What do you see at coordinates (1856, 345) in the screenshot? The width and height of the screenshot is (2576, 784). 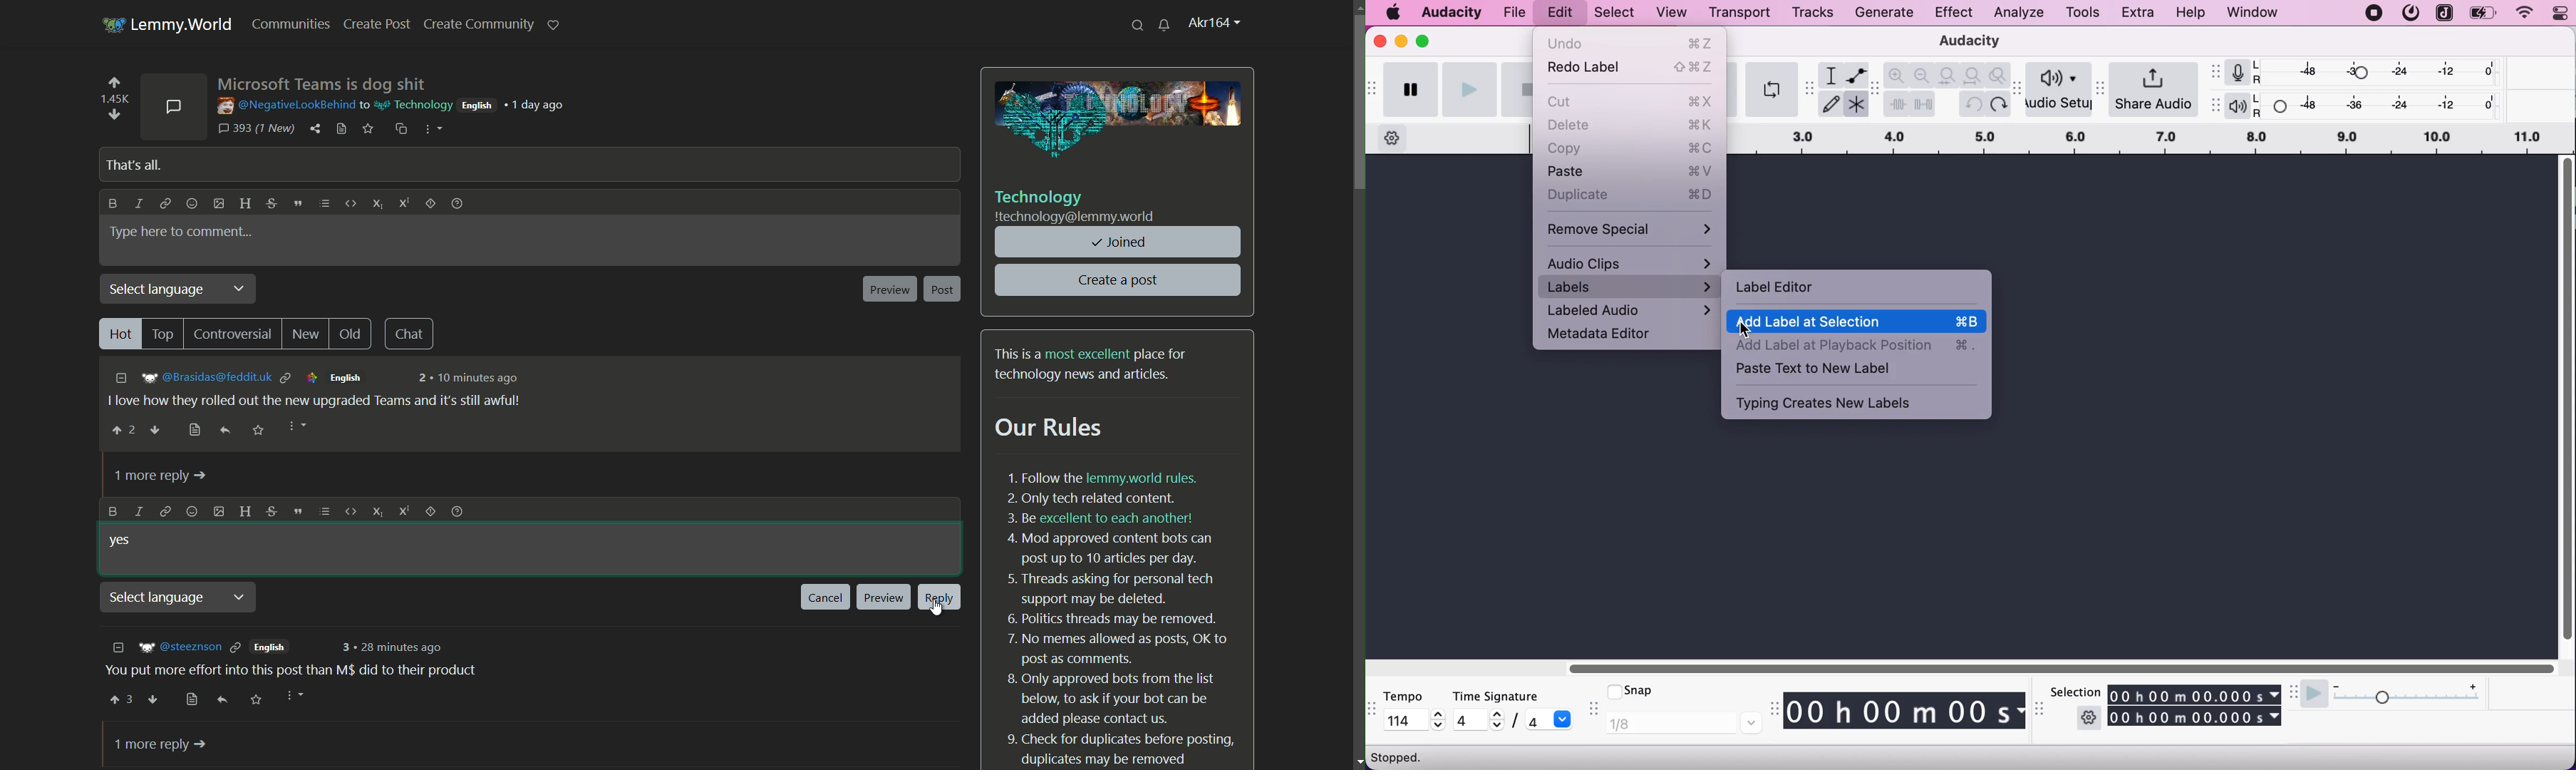 I see `add label at playback position` at bounding box center [1856, 345].